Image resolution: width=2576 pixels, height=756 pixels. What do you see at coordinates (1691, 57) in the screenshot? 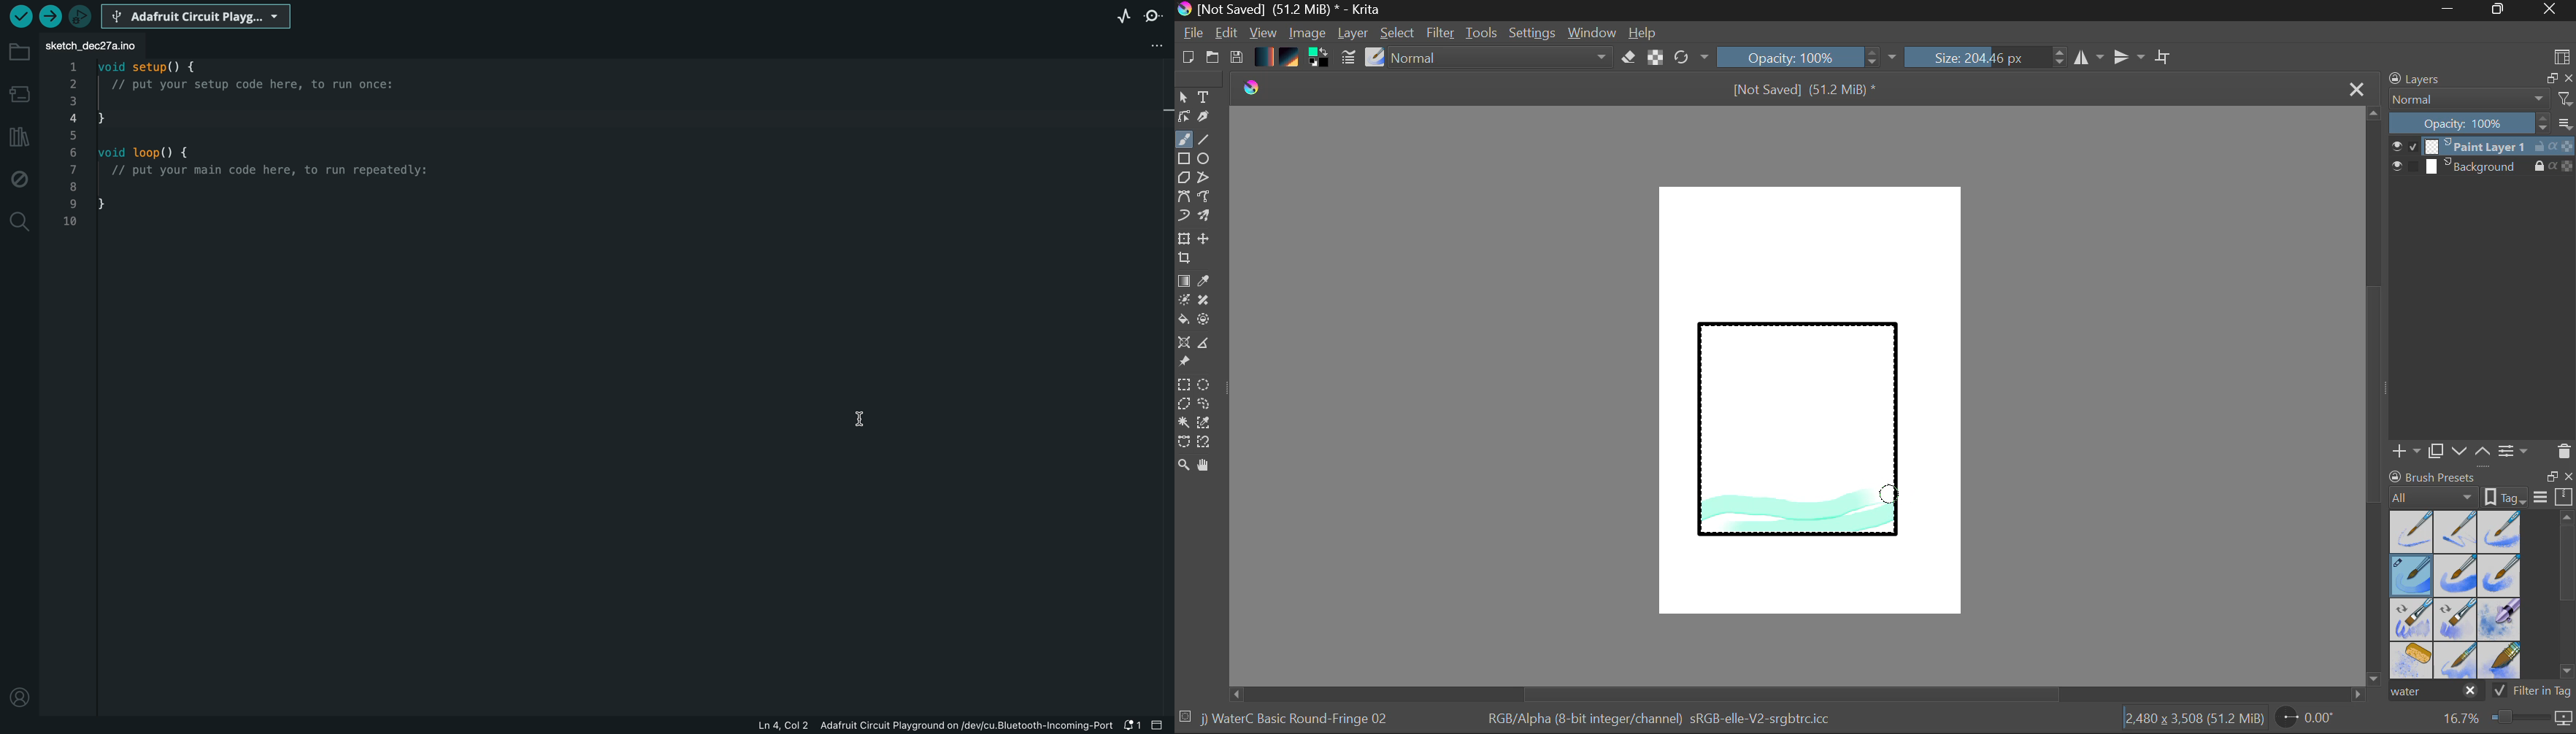
I see `Refresh` at bounding box center [1691, 57].